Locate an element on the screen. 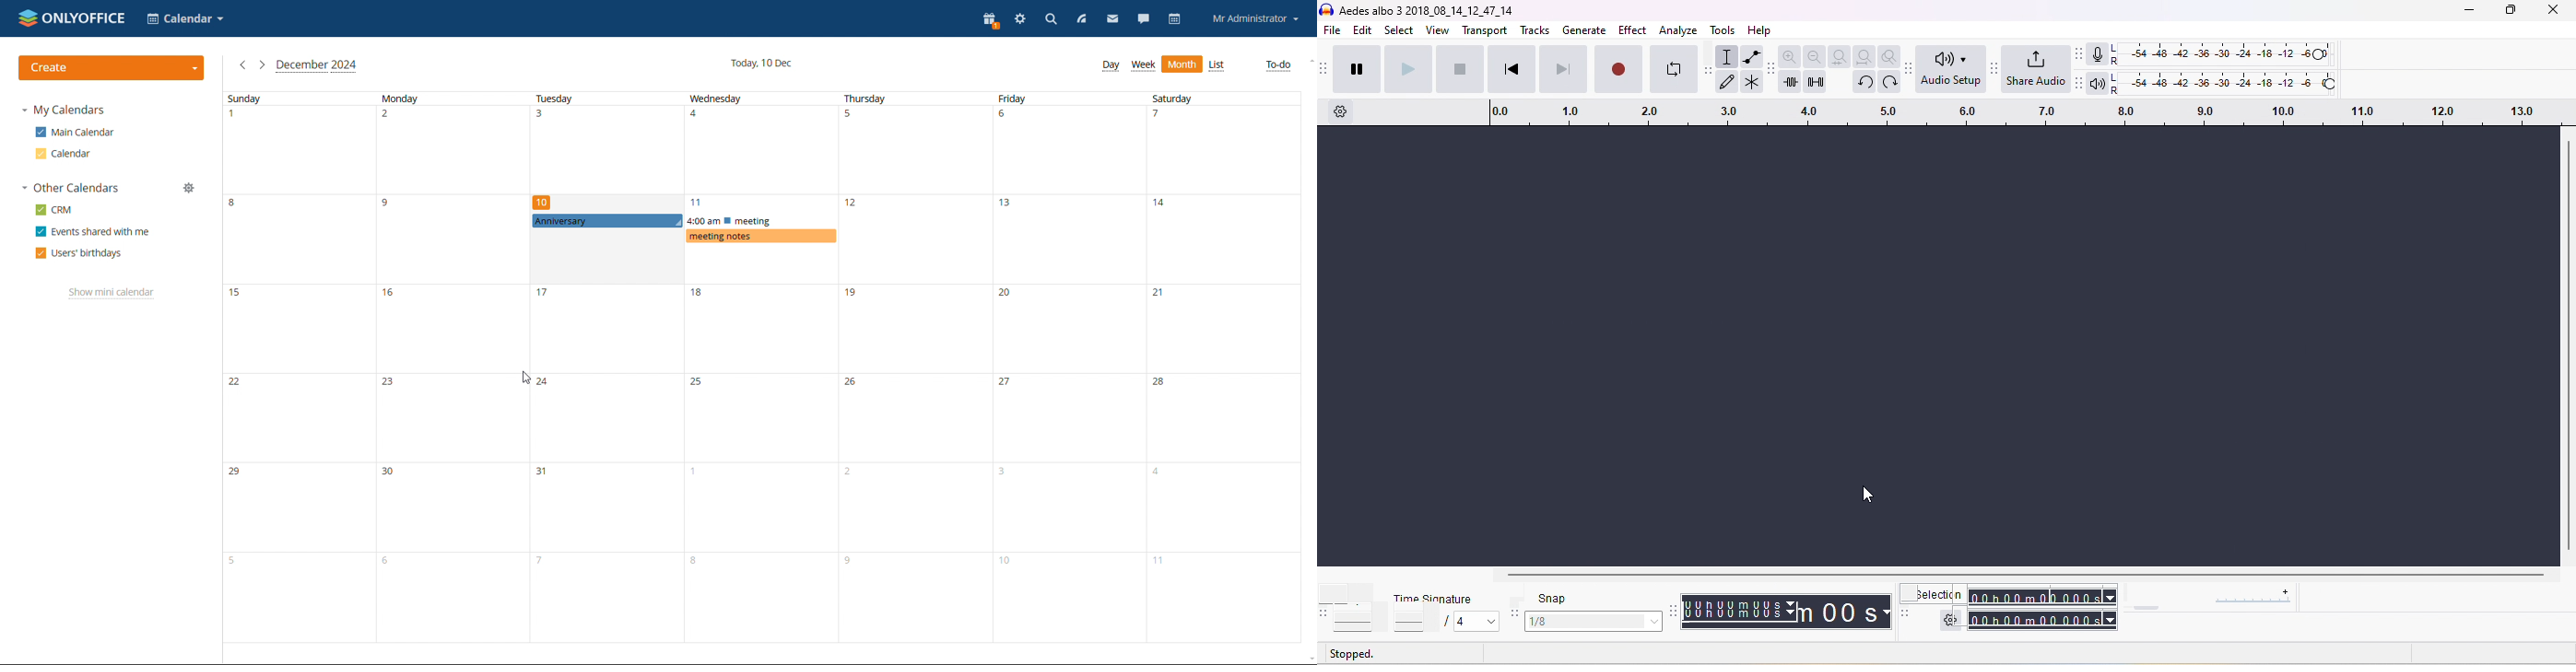  audacity play at speed toolbar is located at coordinates (2129, 597).